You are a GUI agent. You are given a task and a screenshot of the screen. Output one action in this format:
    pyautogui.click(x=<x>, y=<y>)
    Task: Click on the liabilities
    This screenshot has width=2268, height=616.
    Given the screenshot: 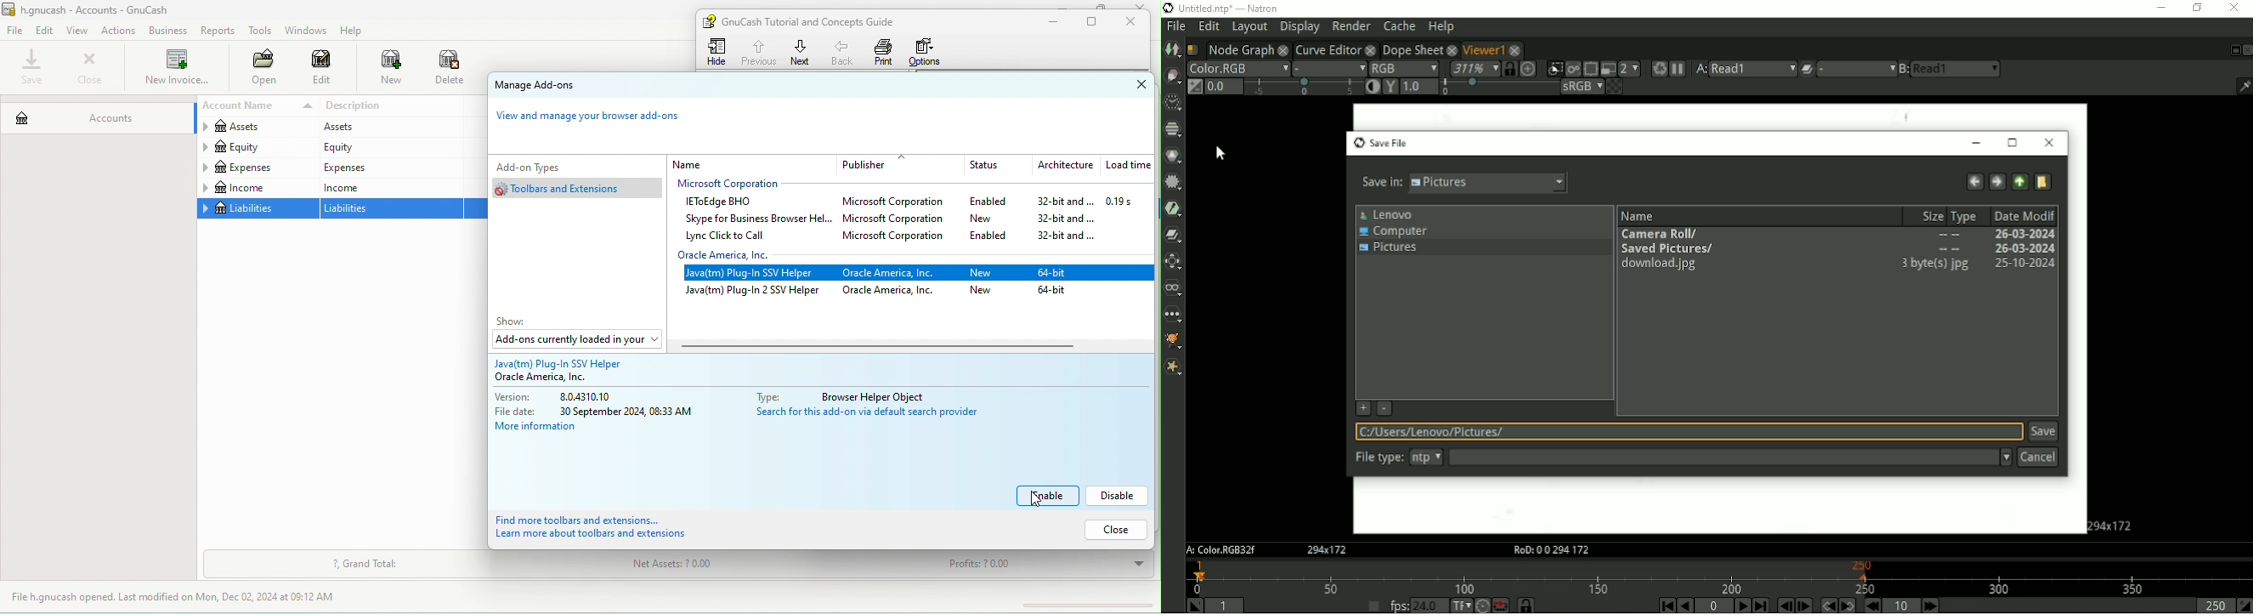 What is the action you would take?
    pyautogui.click(x=393, y=209)
    